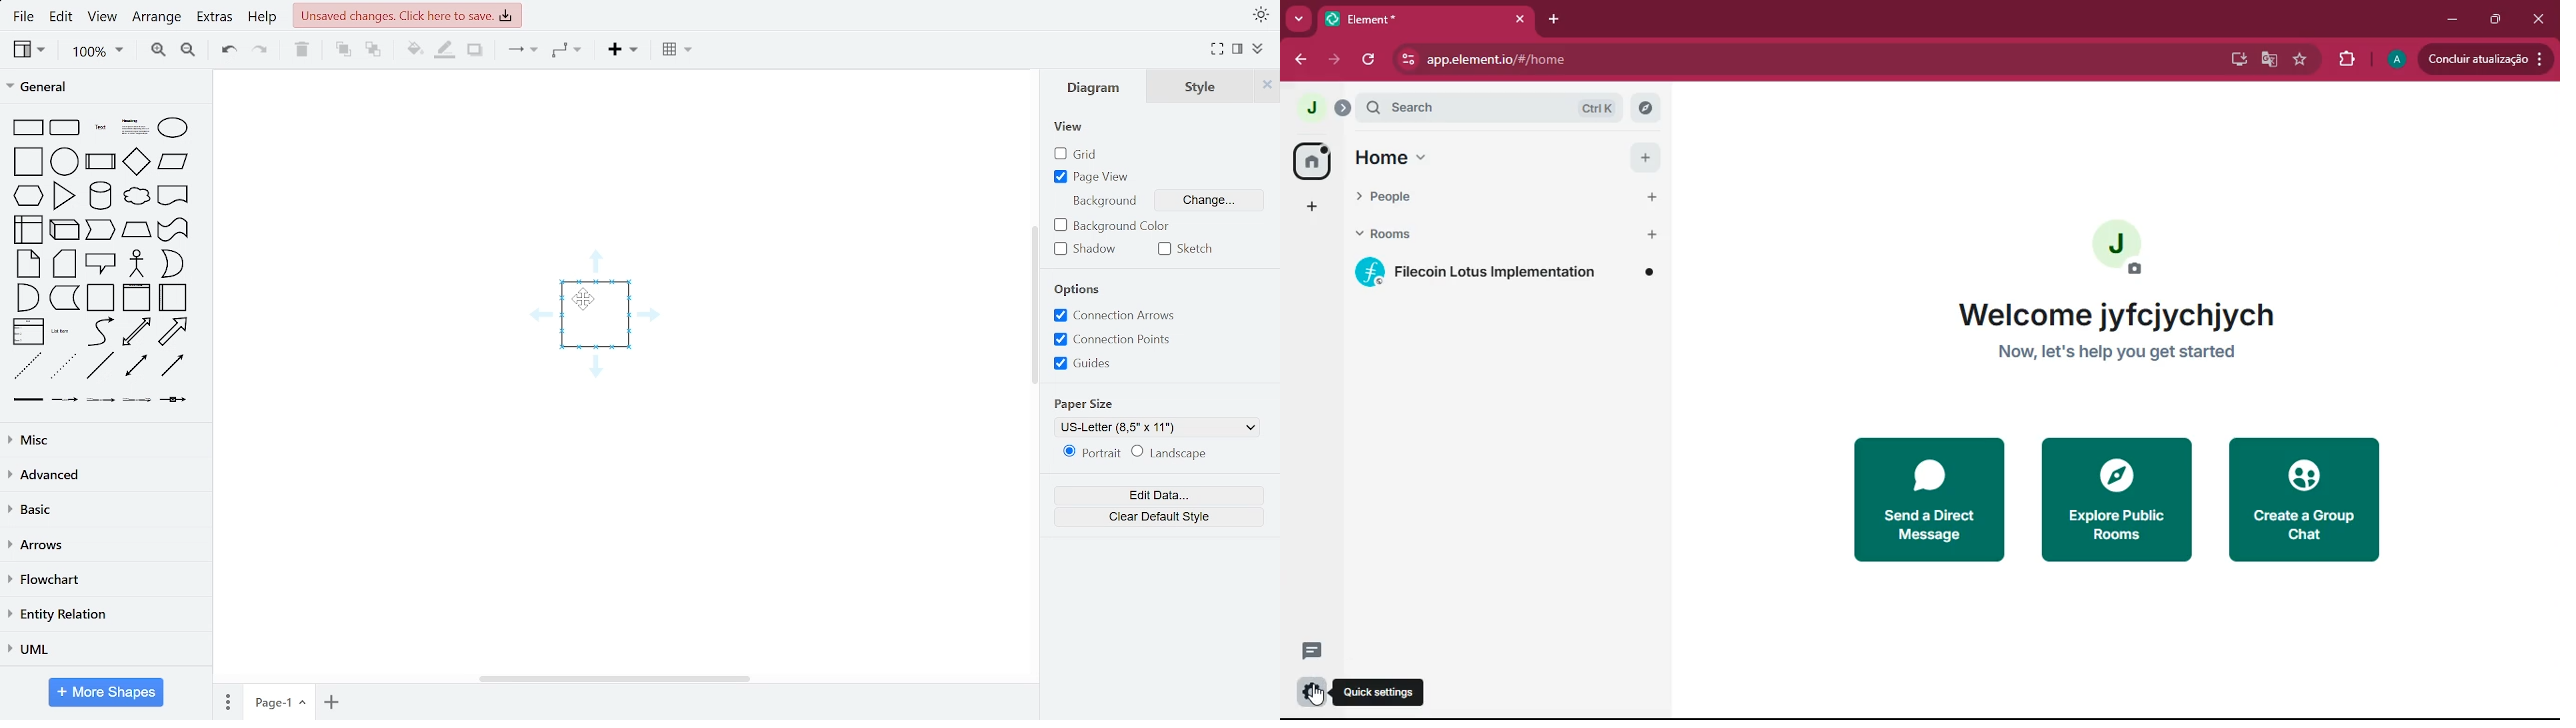  I want to click on fill color, so click(414, 51).